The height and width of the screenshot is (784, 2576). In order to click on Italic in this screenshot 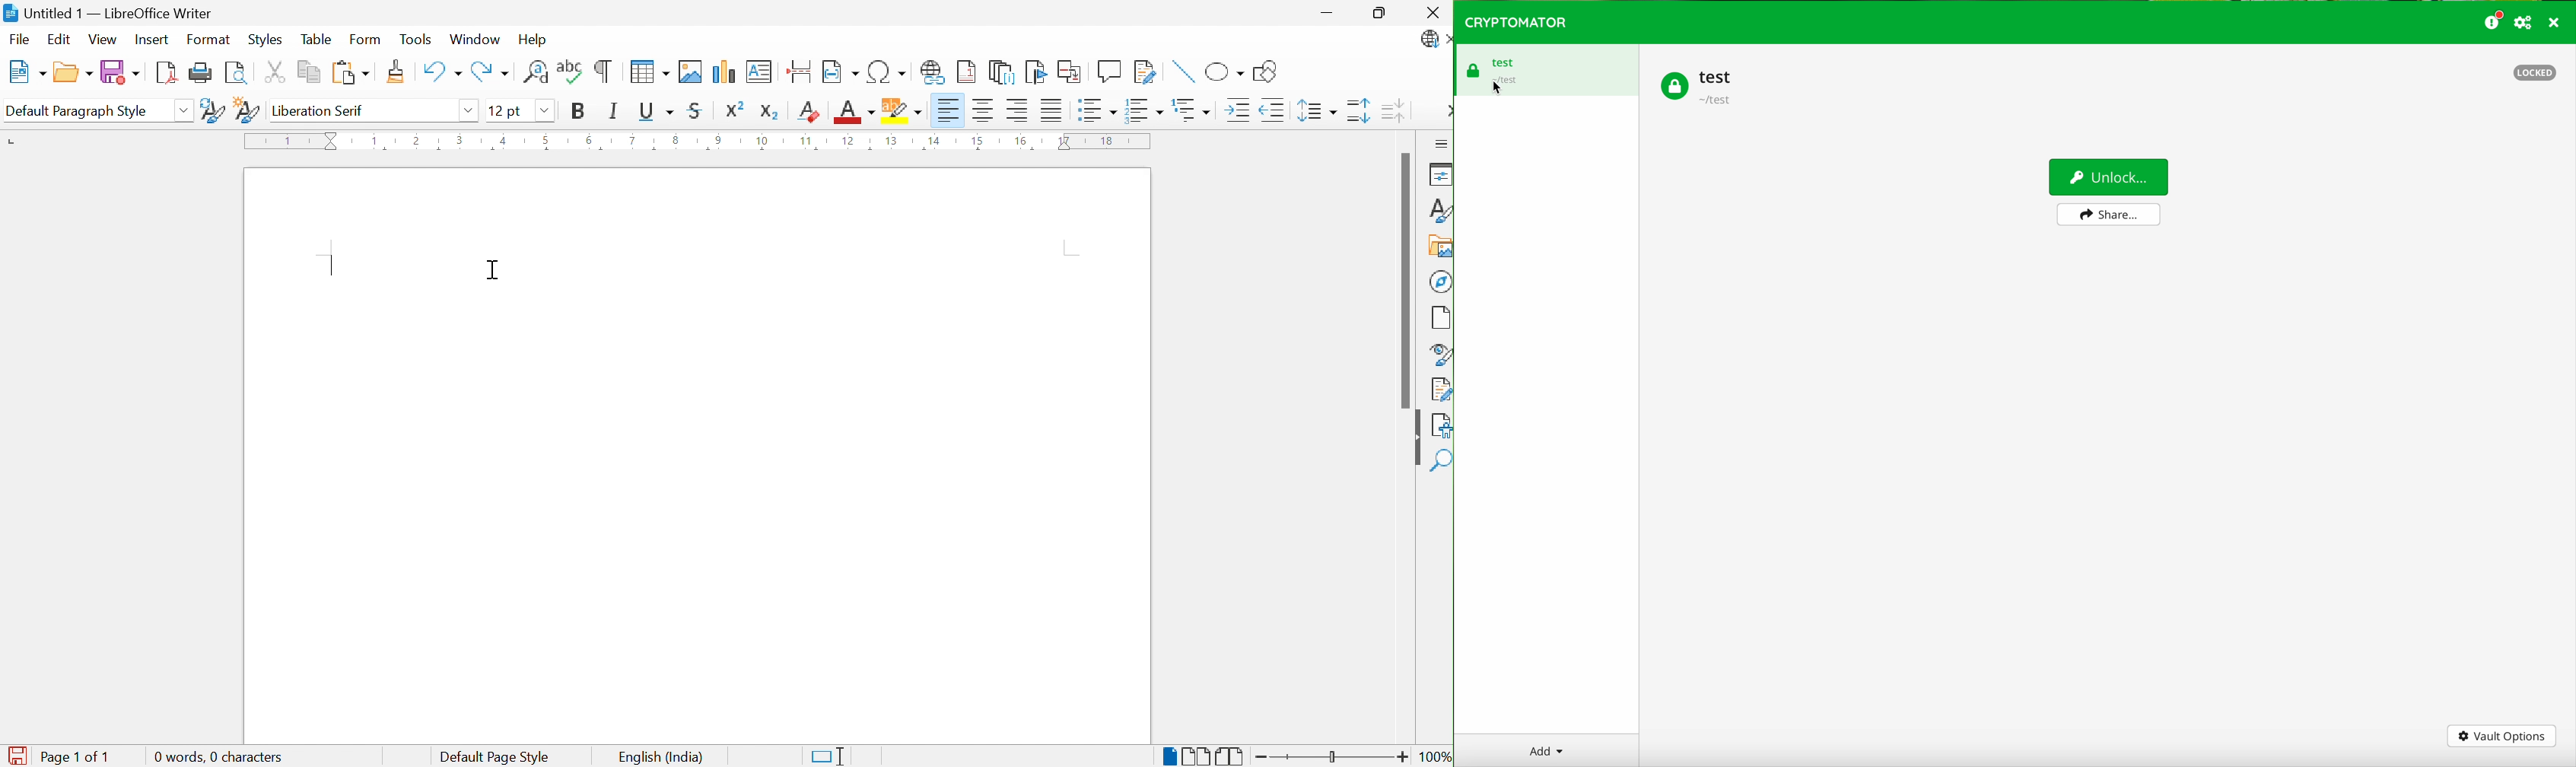, I will do `click(617, 110)`.